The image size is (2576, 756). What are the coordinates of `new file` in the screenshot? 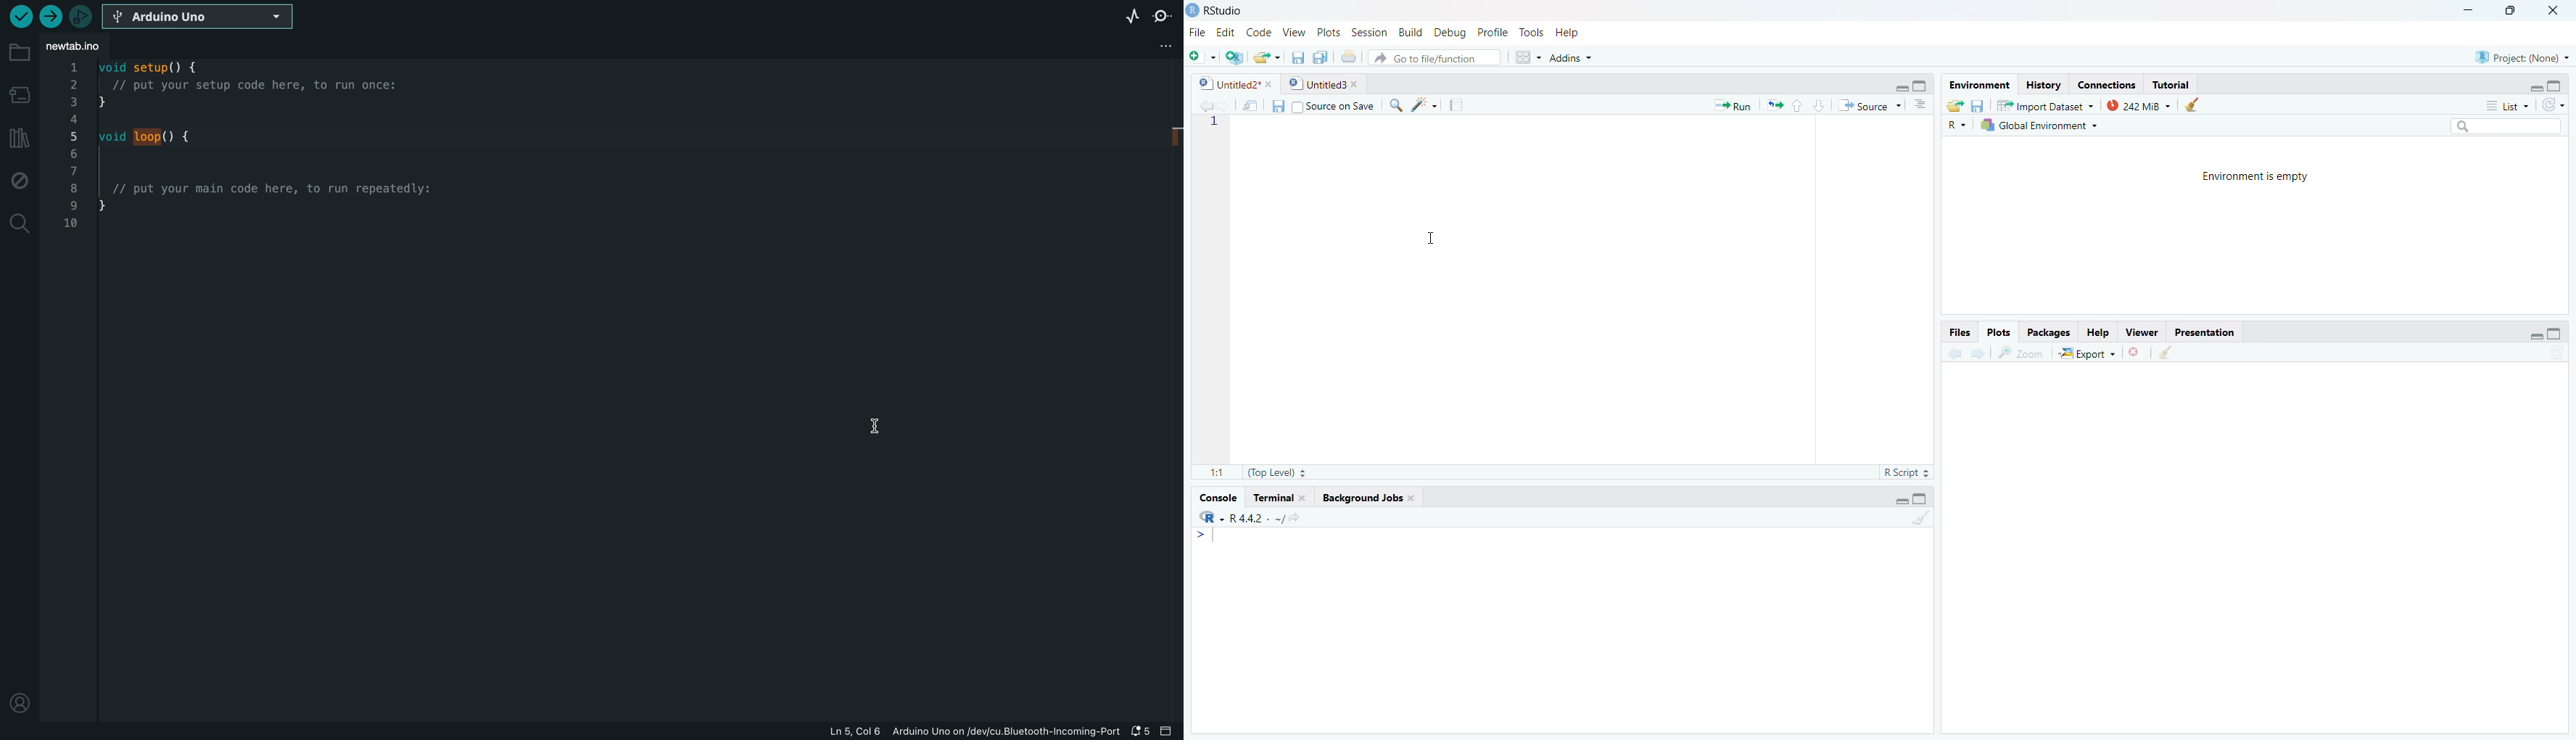 It's located at (1202, 57).